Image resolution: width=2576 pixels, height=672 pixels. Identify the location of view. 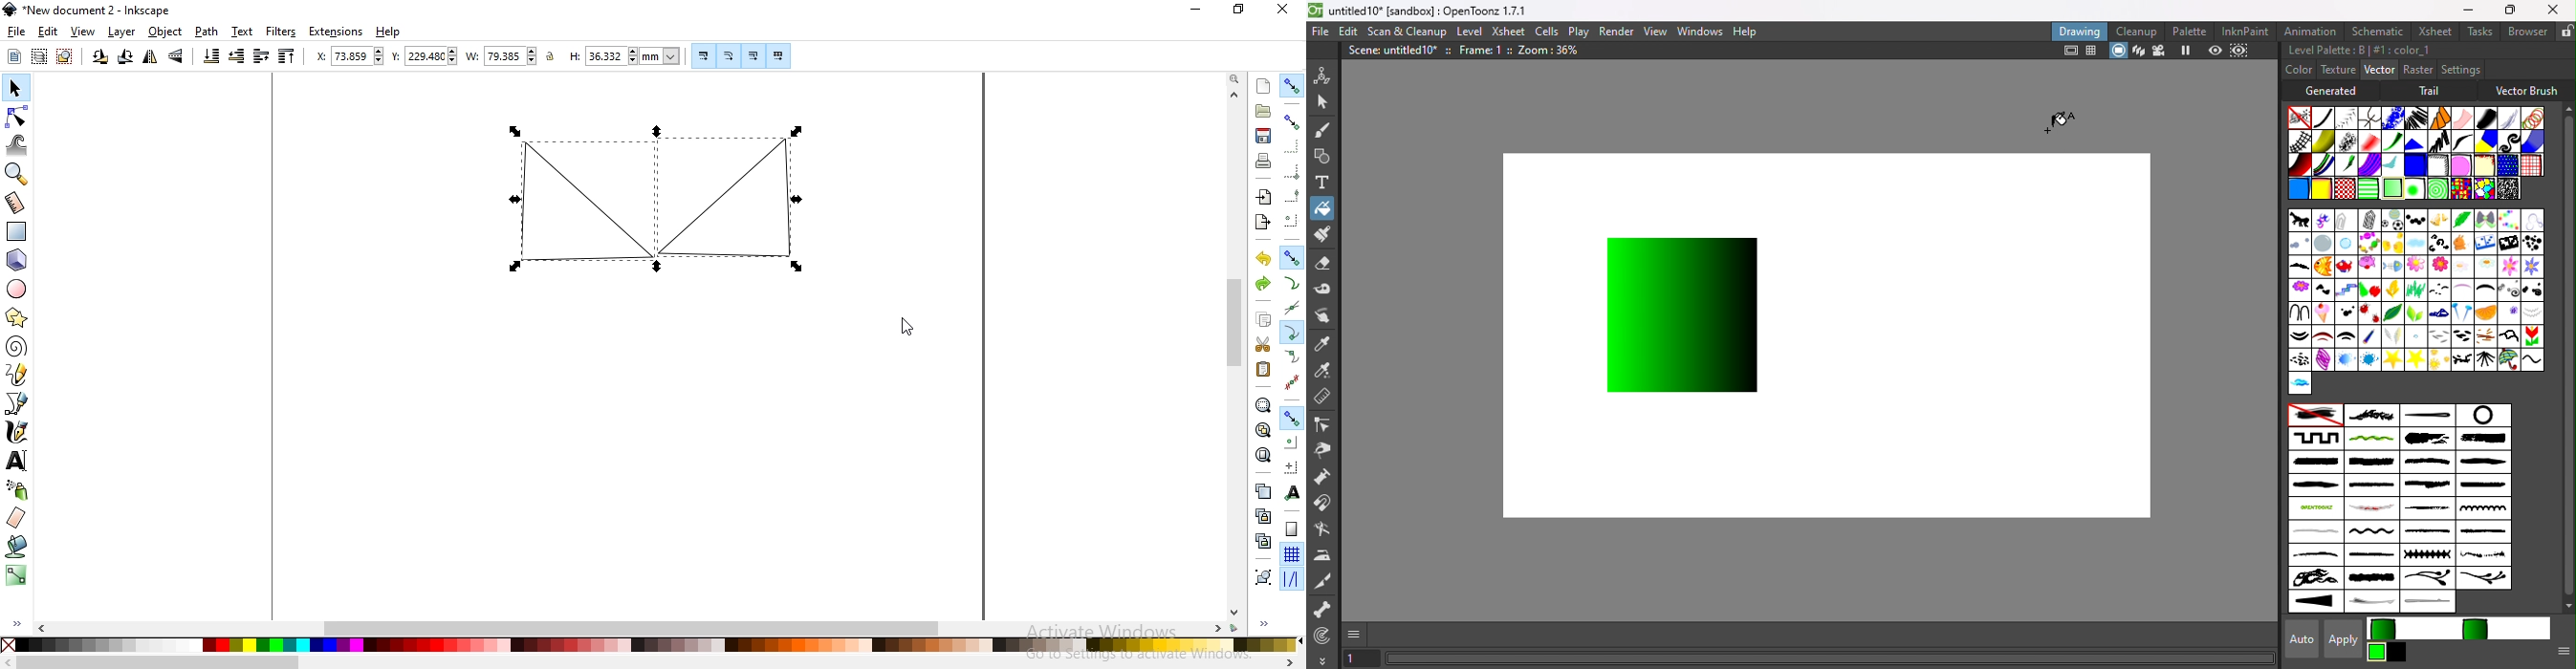
(83, 32).